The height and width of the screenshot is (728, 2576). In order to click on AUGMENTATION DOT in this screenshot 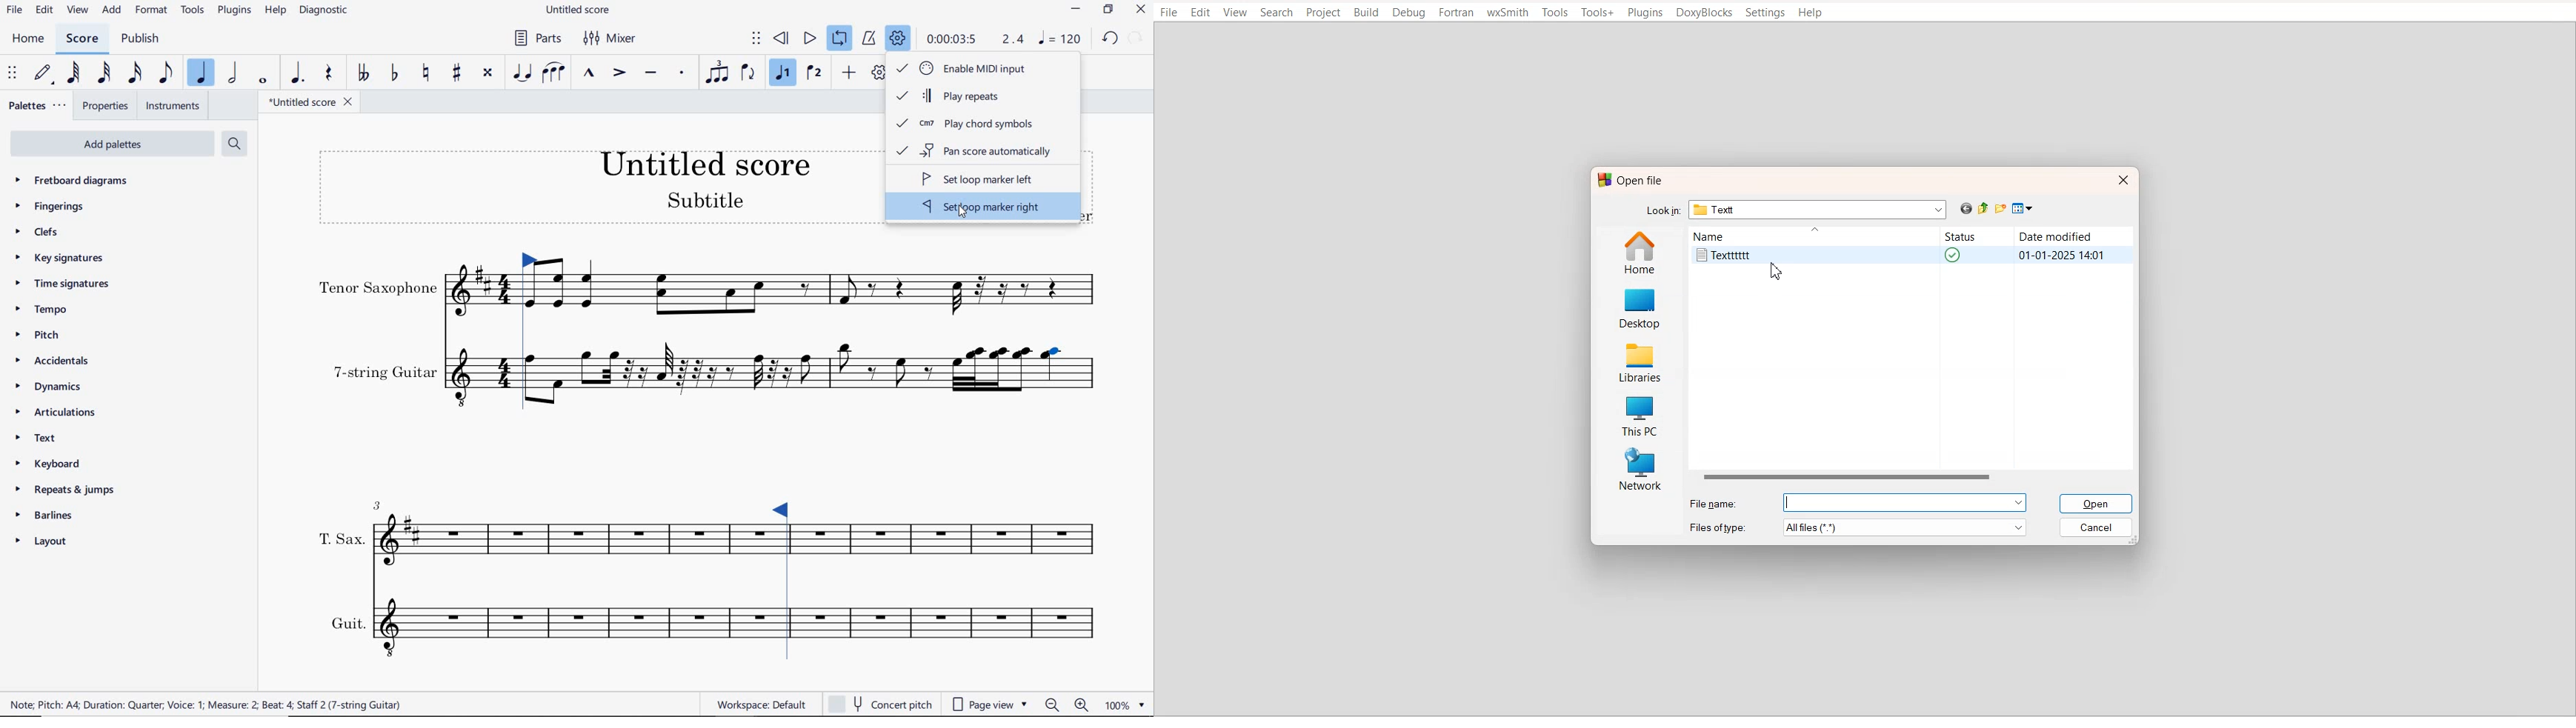, I will do `click(298, 73)`.